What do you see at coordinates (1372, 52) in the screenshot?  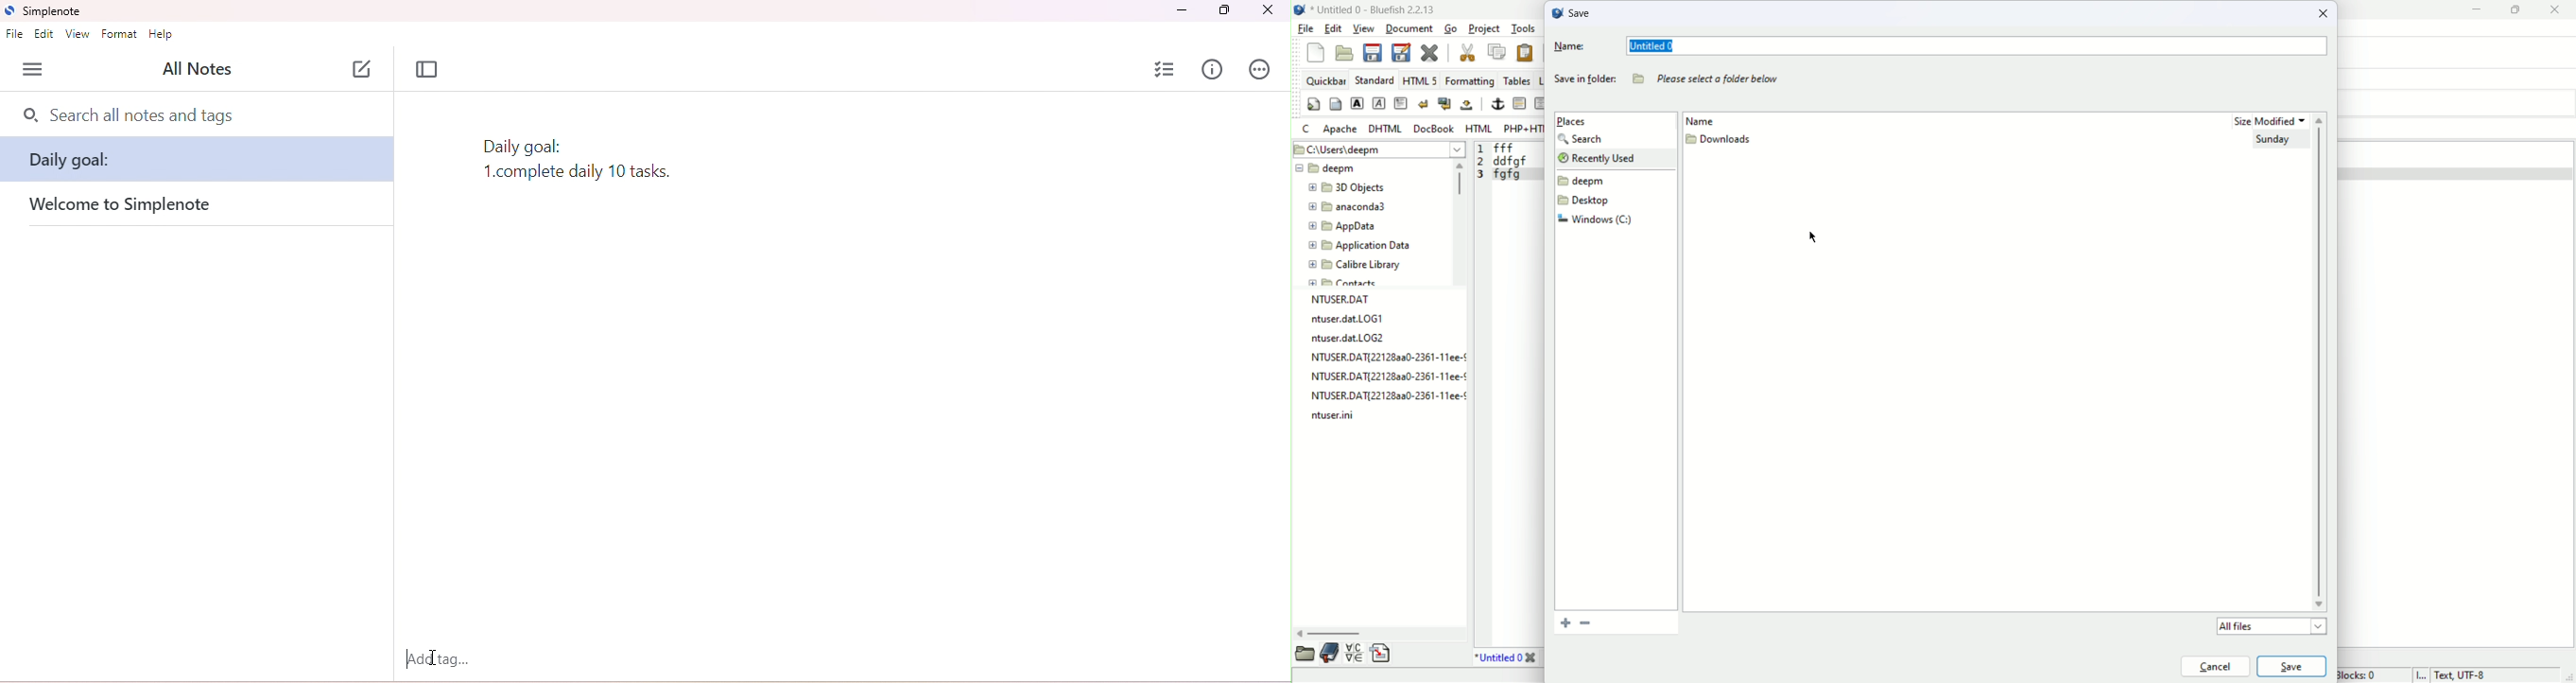 I see `save current file` at bounding box center [1372, 52].